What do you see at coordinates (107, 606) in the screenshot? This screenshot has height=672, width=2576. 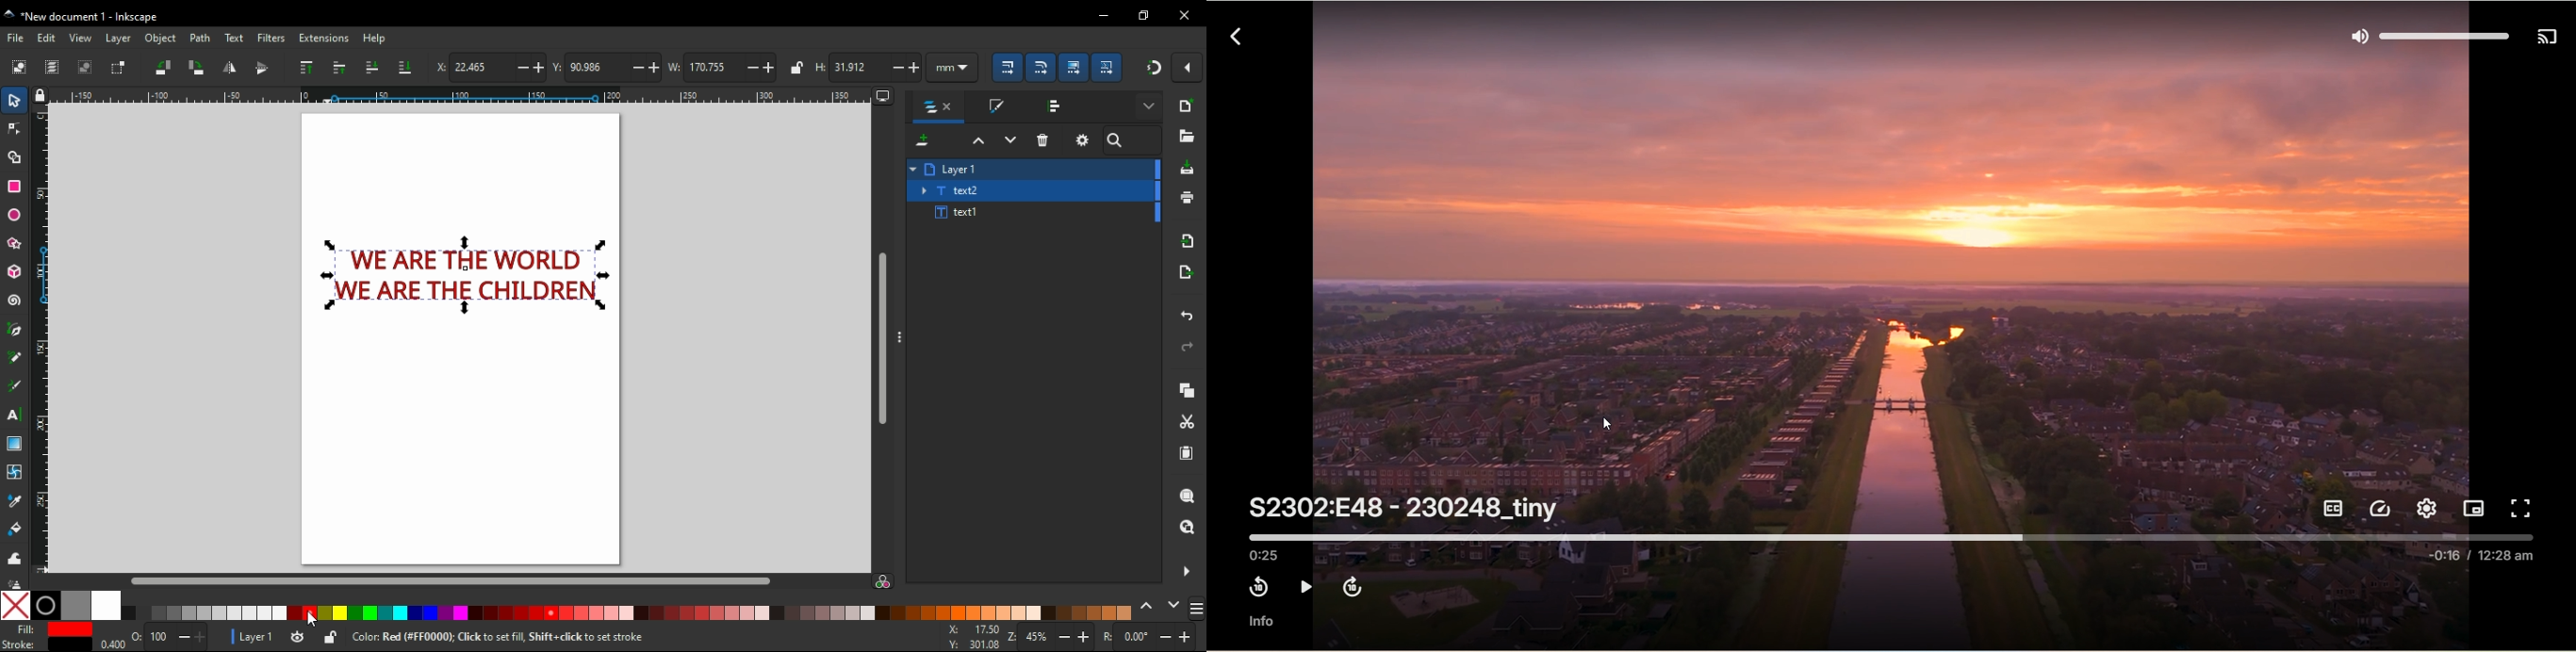 I see `white` at bounding box center [107, 606].